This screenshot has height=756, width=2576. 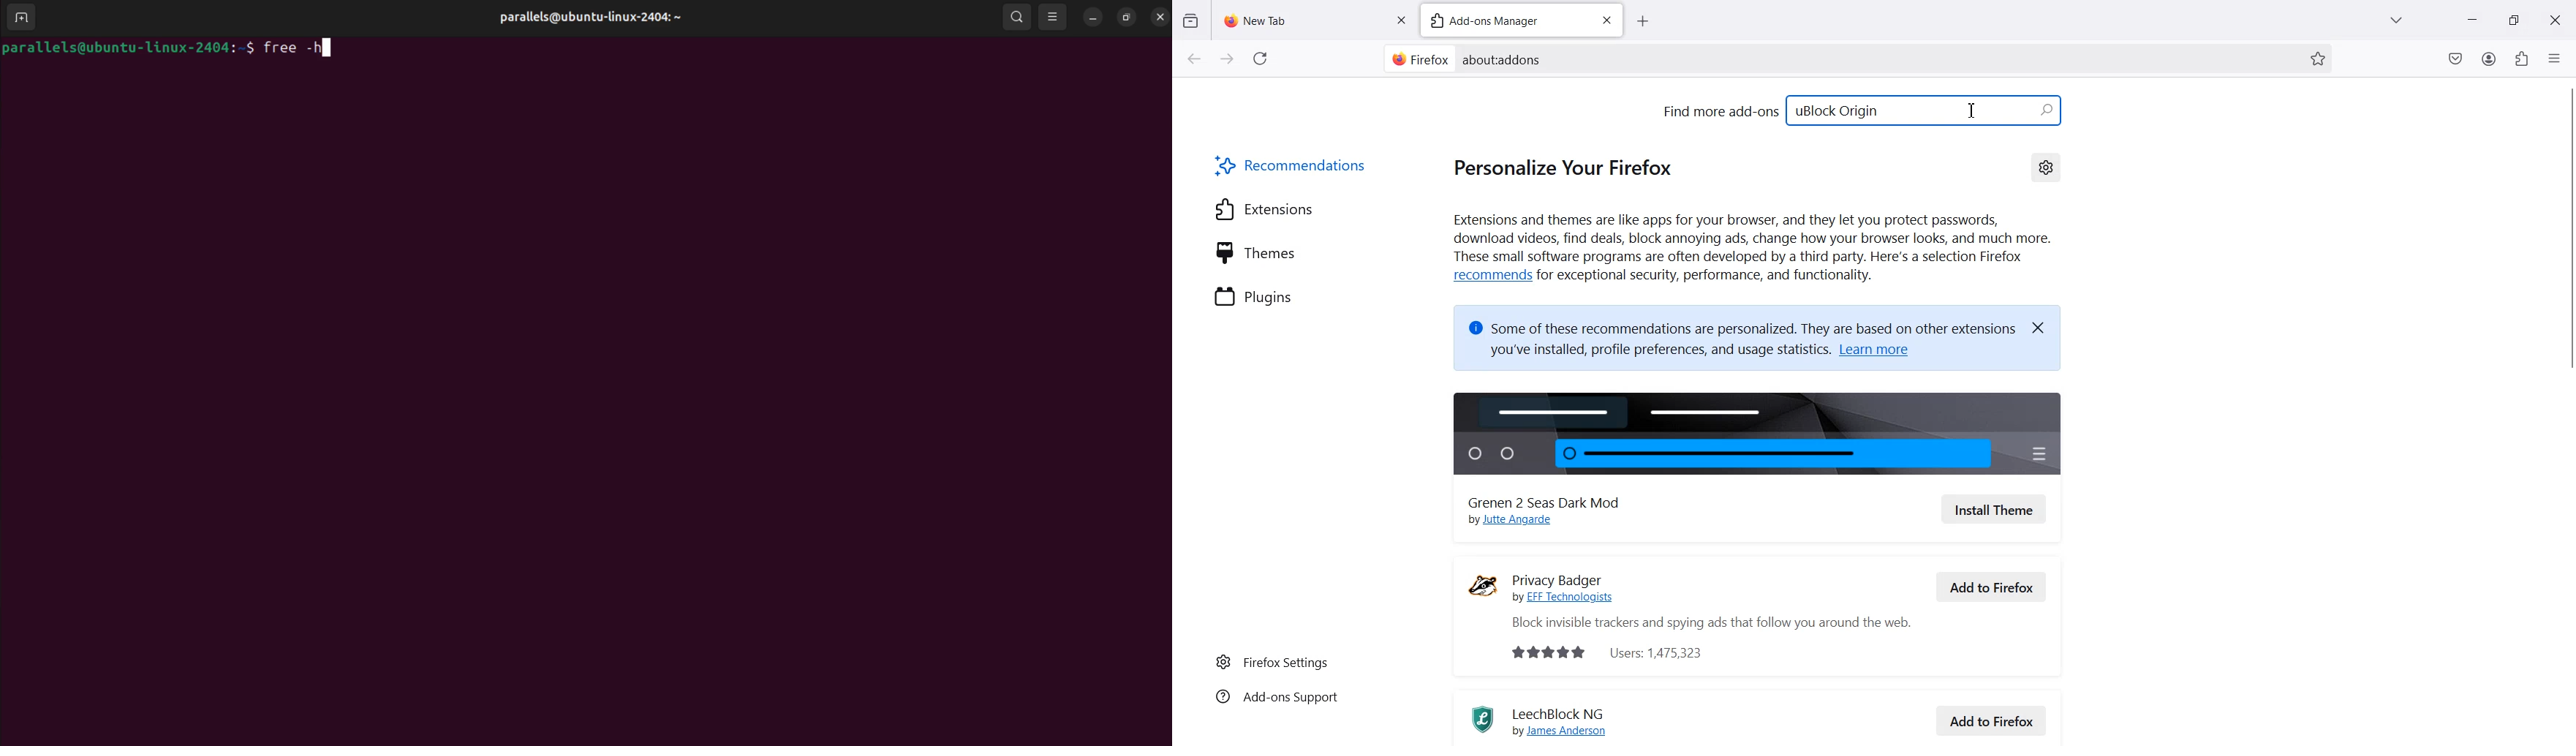 I want to click on Vertical scroll bar, so click(x=2567, y=424).